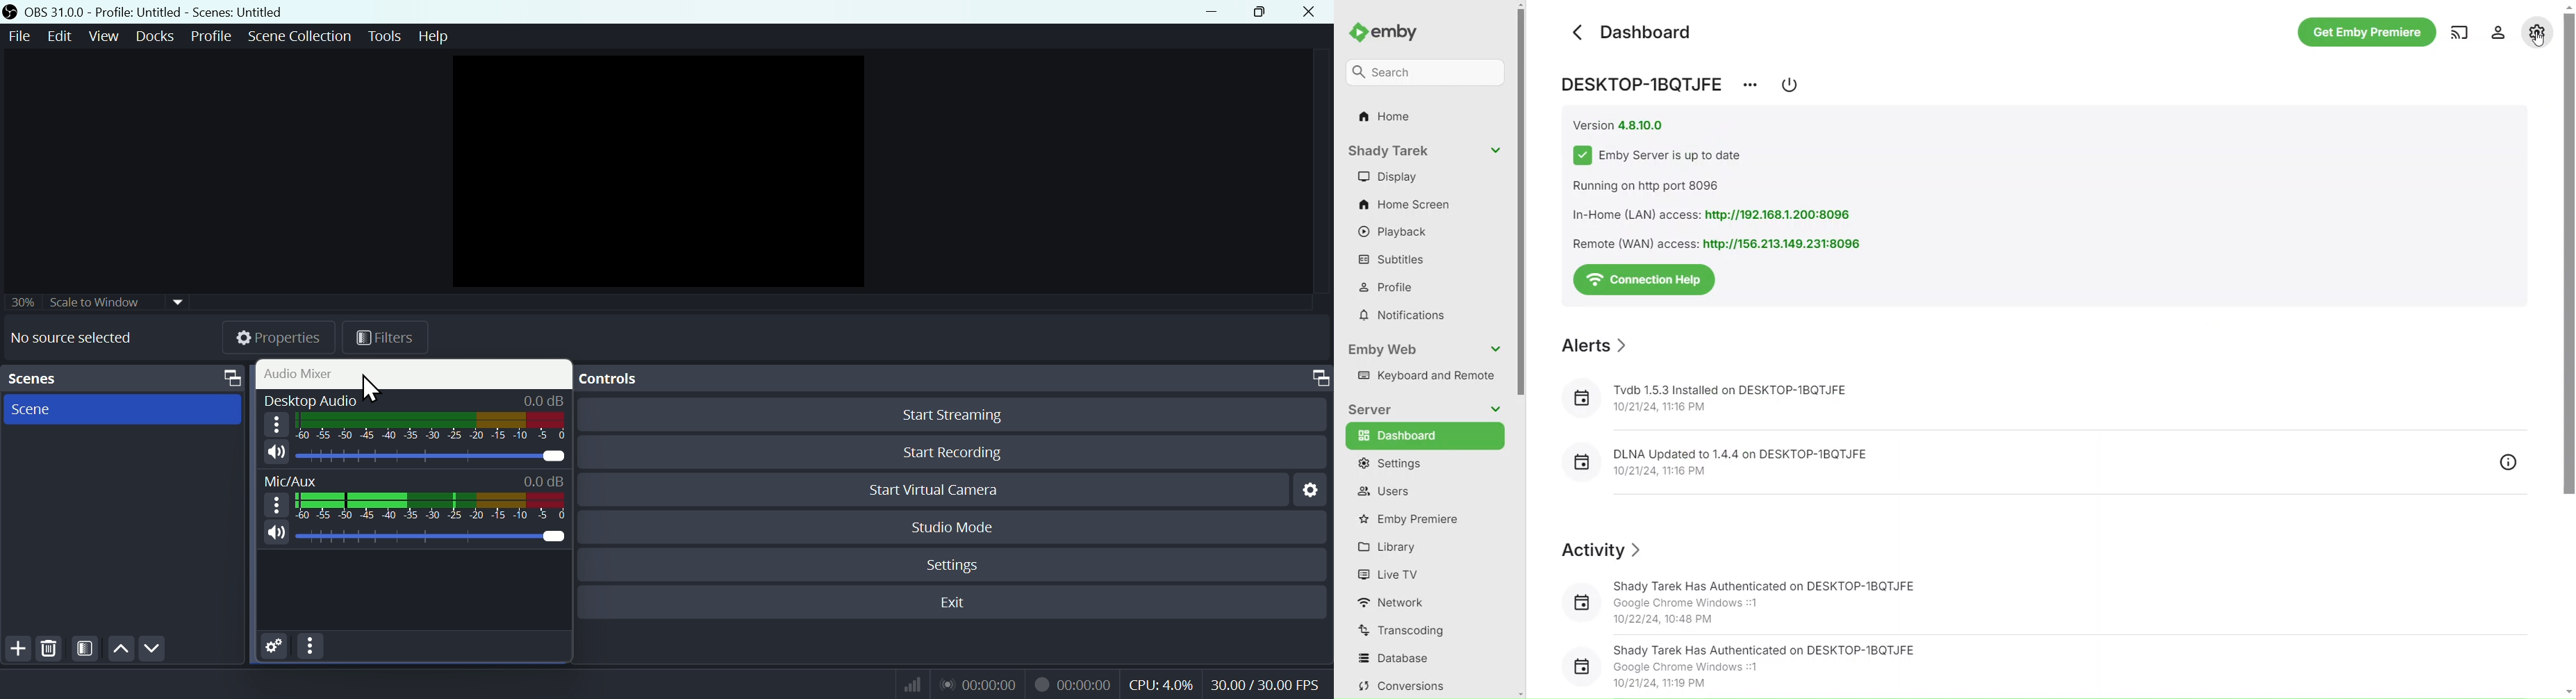  Describe the element at coordinates (1160, 685) in the screenshot. I see `CPU Usage` at that location.